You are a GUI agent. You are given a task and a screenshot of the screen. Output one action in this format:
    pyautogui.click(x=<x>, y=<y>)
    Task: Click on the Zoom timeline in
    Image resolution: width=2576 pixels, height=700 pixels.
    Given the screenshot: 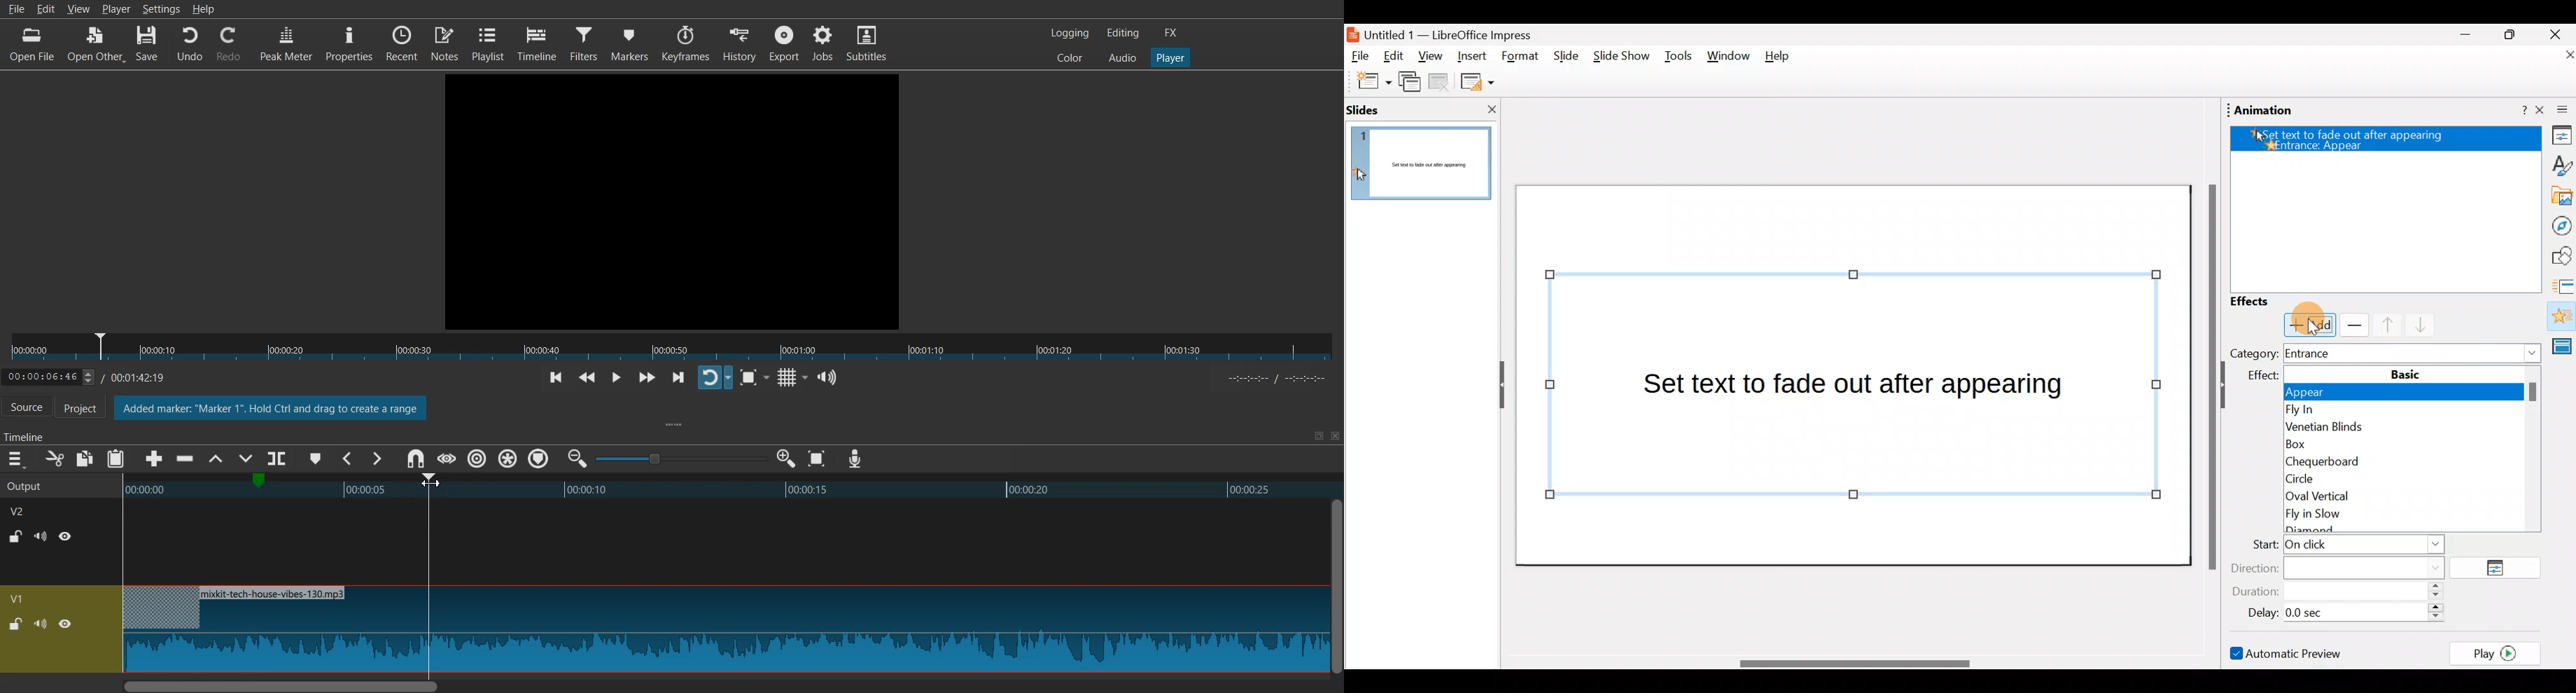 What is the action you would take?
    pyautogui.click(x=785, y=458)
    